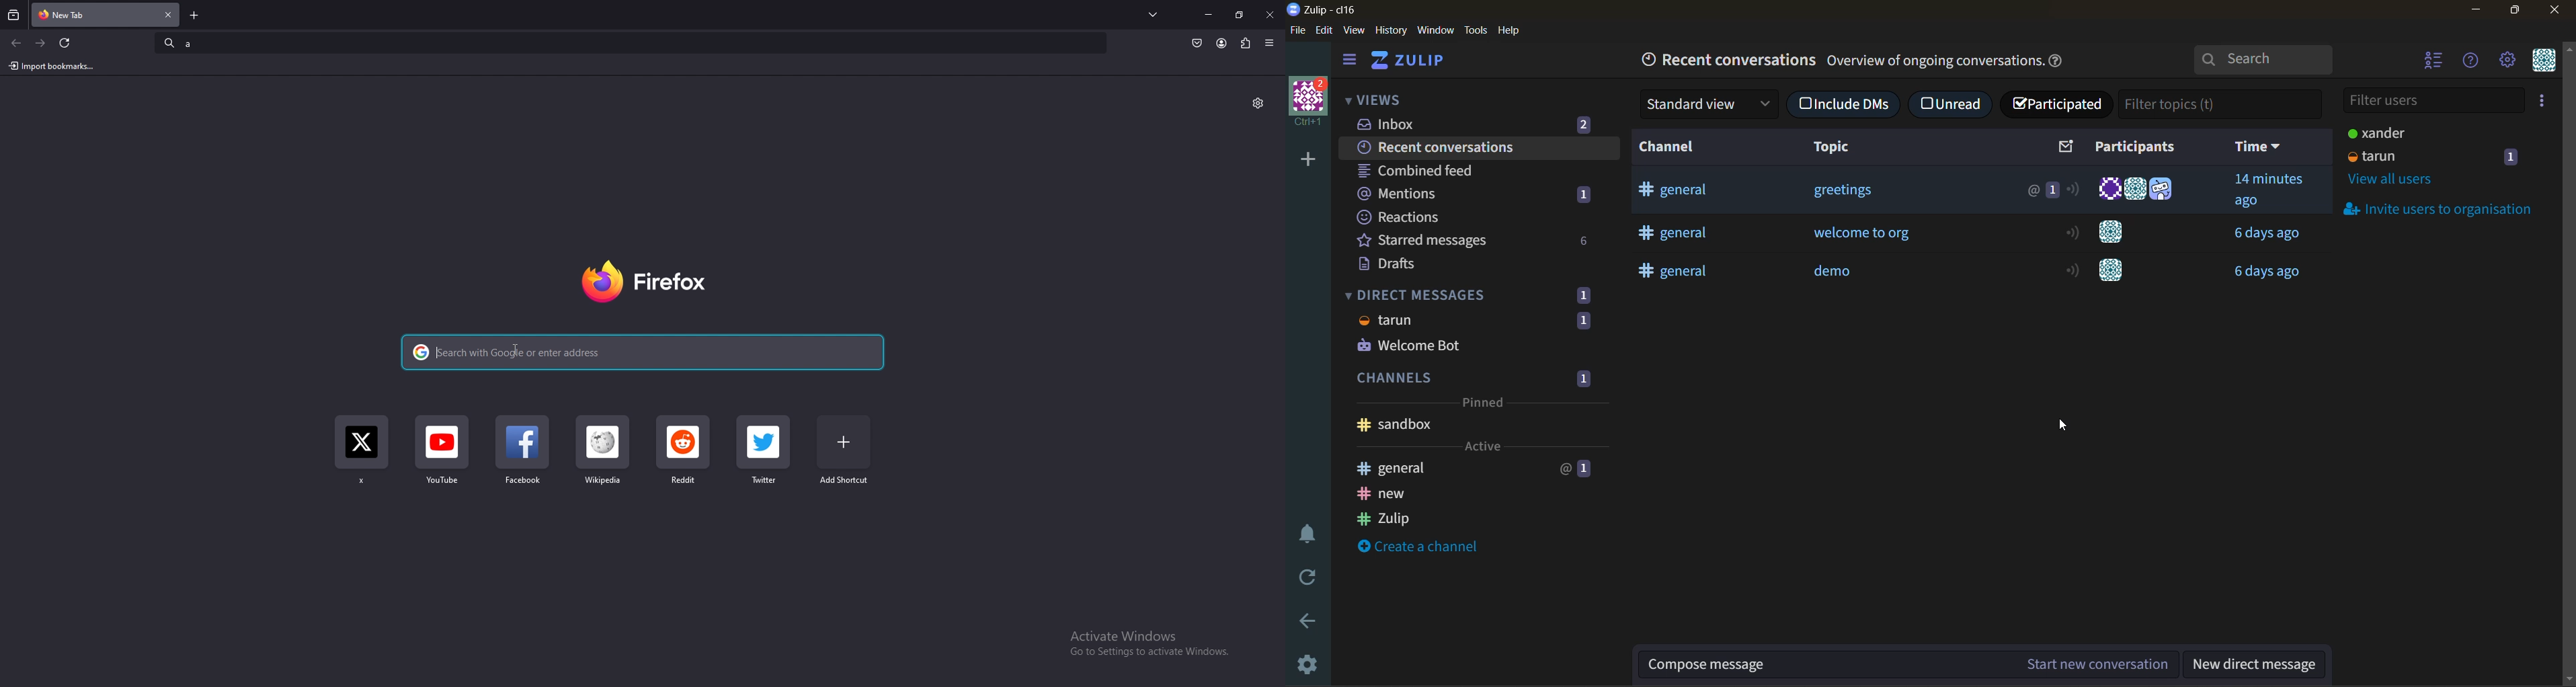 The image size is (2576, 700). Describe the element at coordinates (64, 43) in the screenshot. I see `refresh` at that location.